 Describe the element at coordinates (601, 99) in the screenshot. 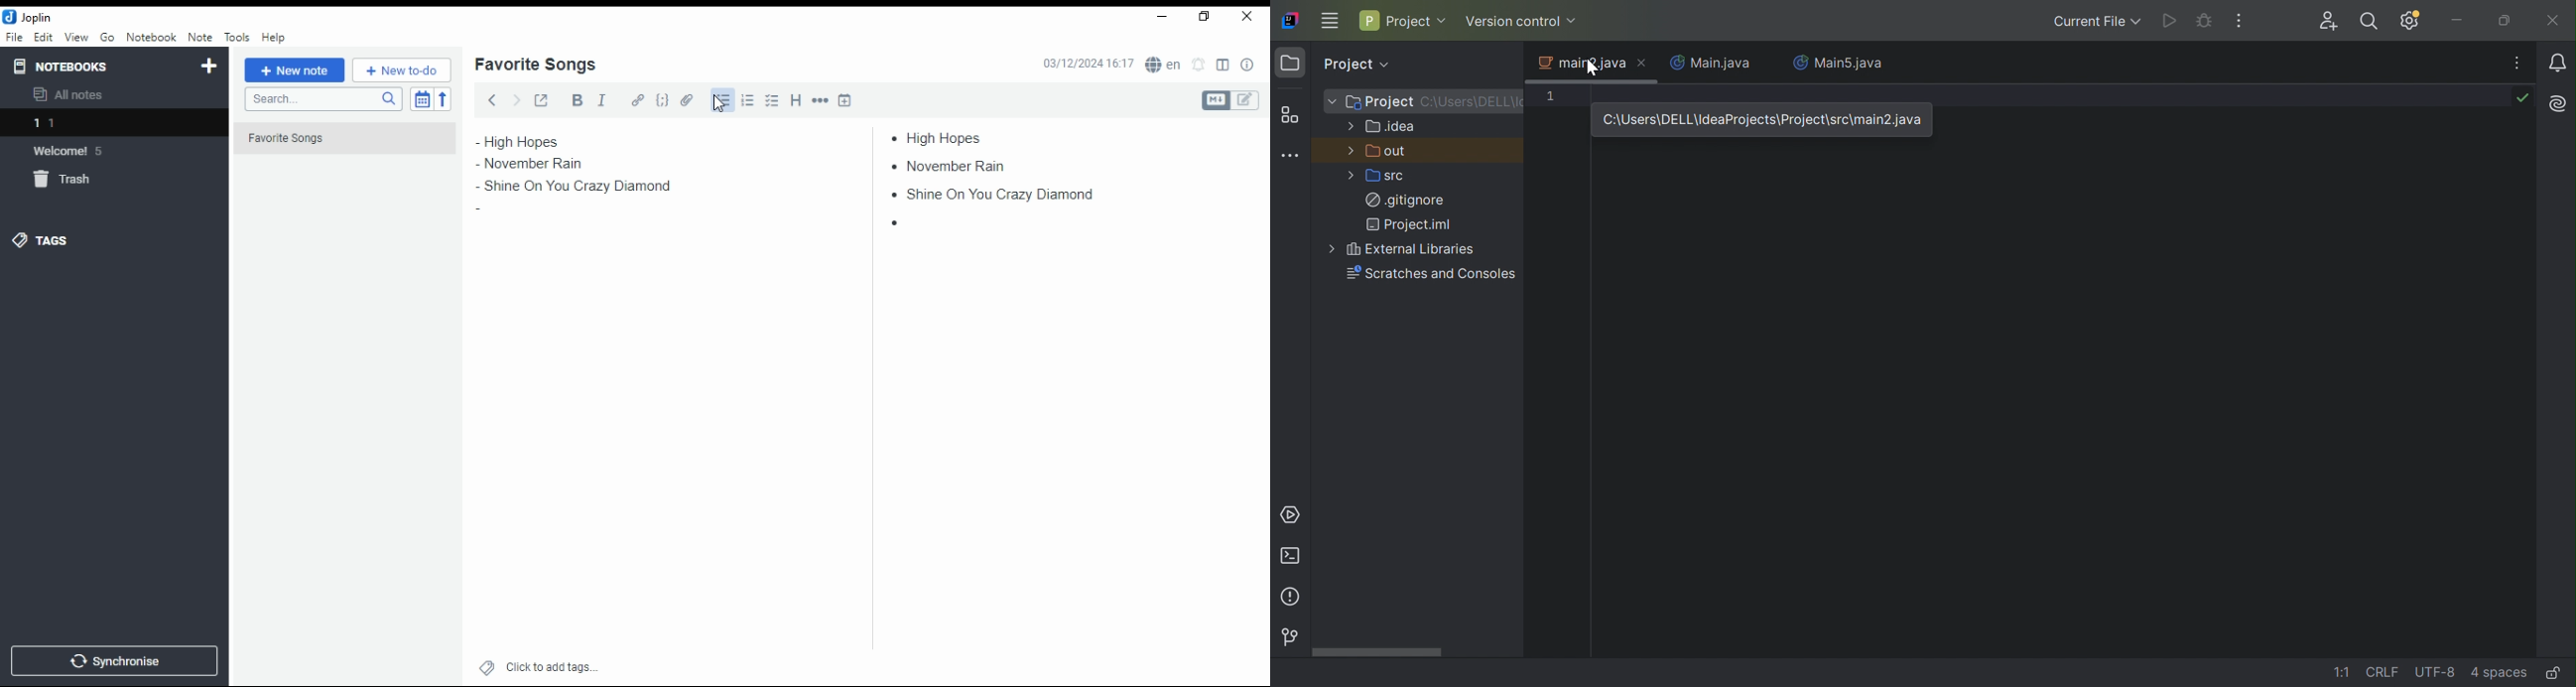

I see `italics` at that location.